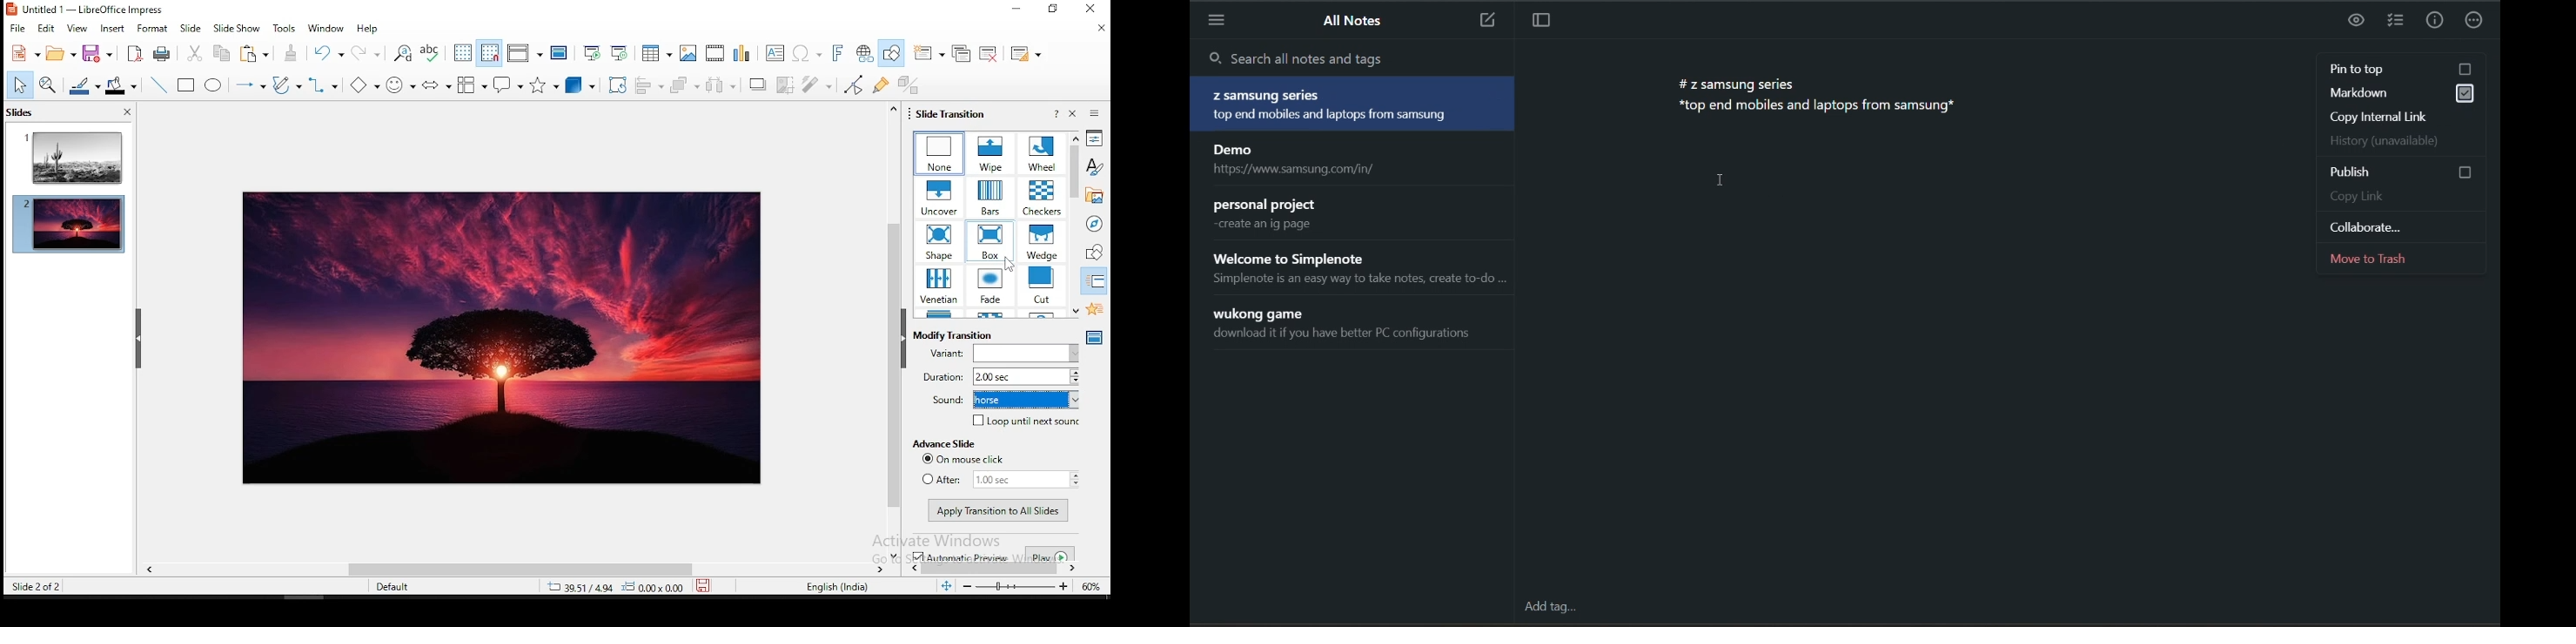 The width and height of the screenshot is (2576, 644). What do you see at coordinates (490, 53) in the screenshot?
I see `snap to grids` at bounding box center [490, 53].